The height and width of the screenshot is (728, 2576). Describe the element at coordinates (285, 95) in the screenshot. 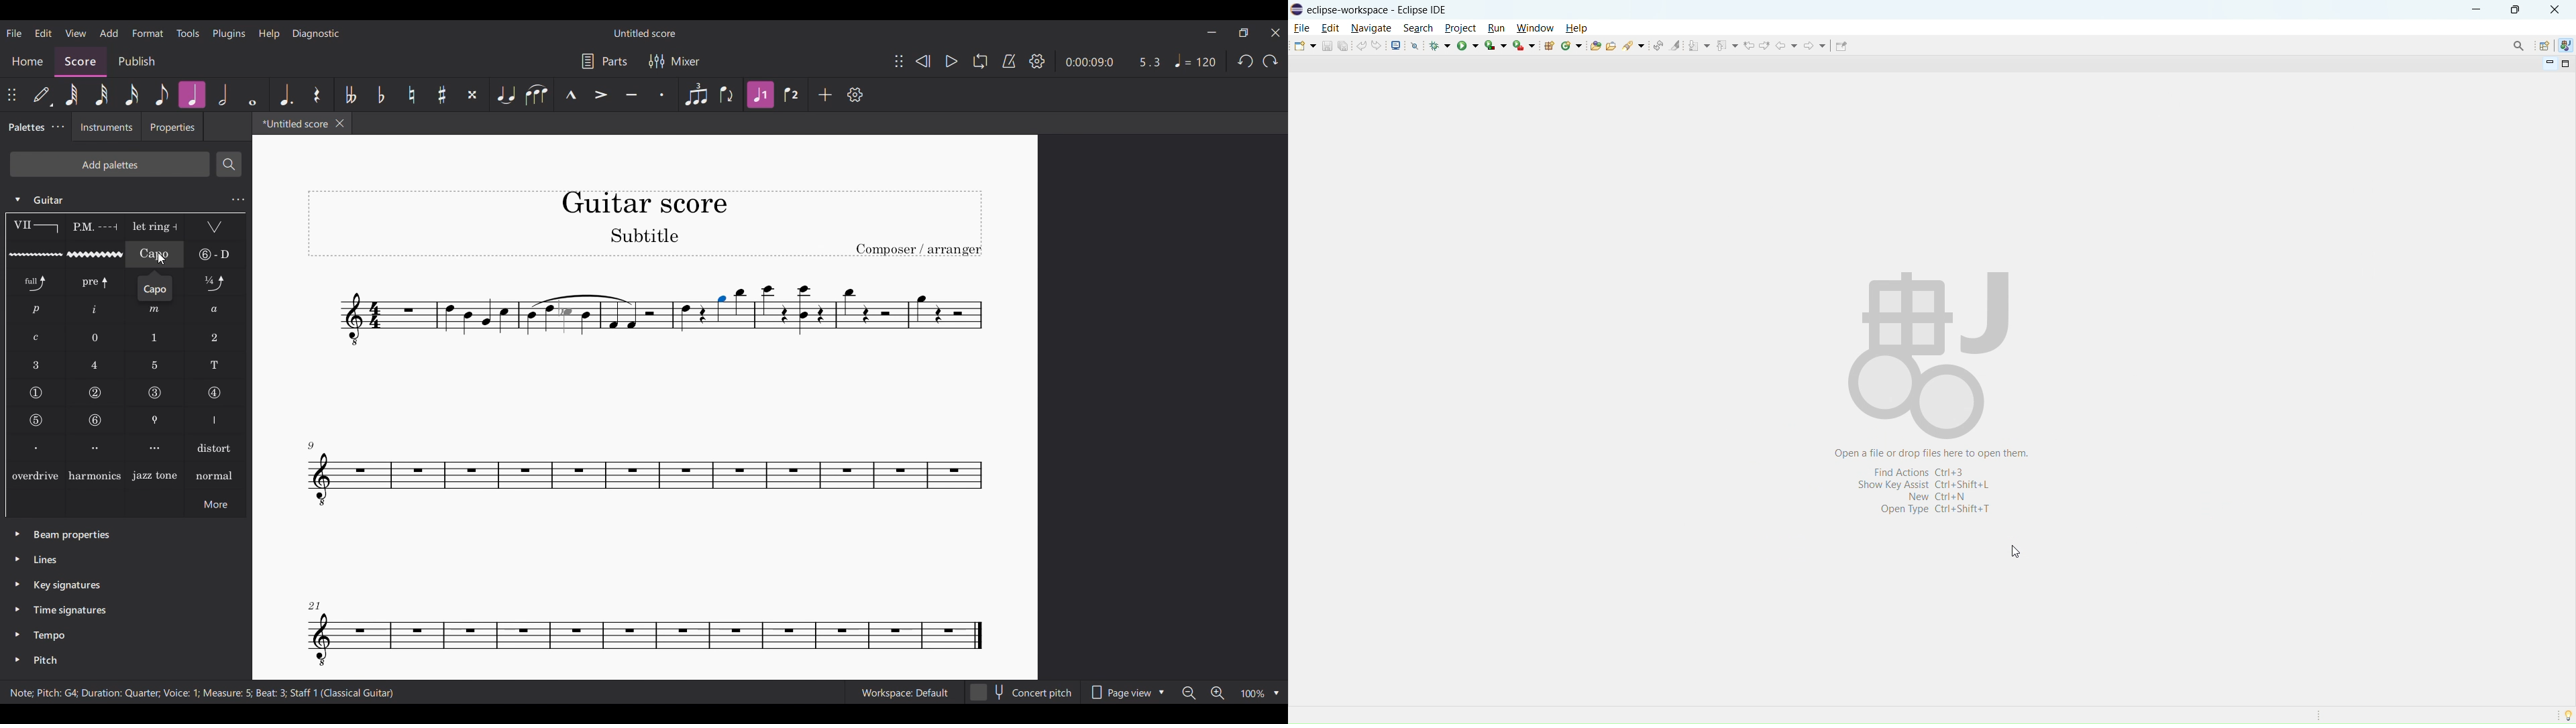

I see `Augmentation dot` at that location.